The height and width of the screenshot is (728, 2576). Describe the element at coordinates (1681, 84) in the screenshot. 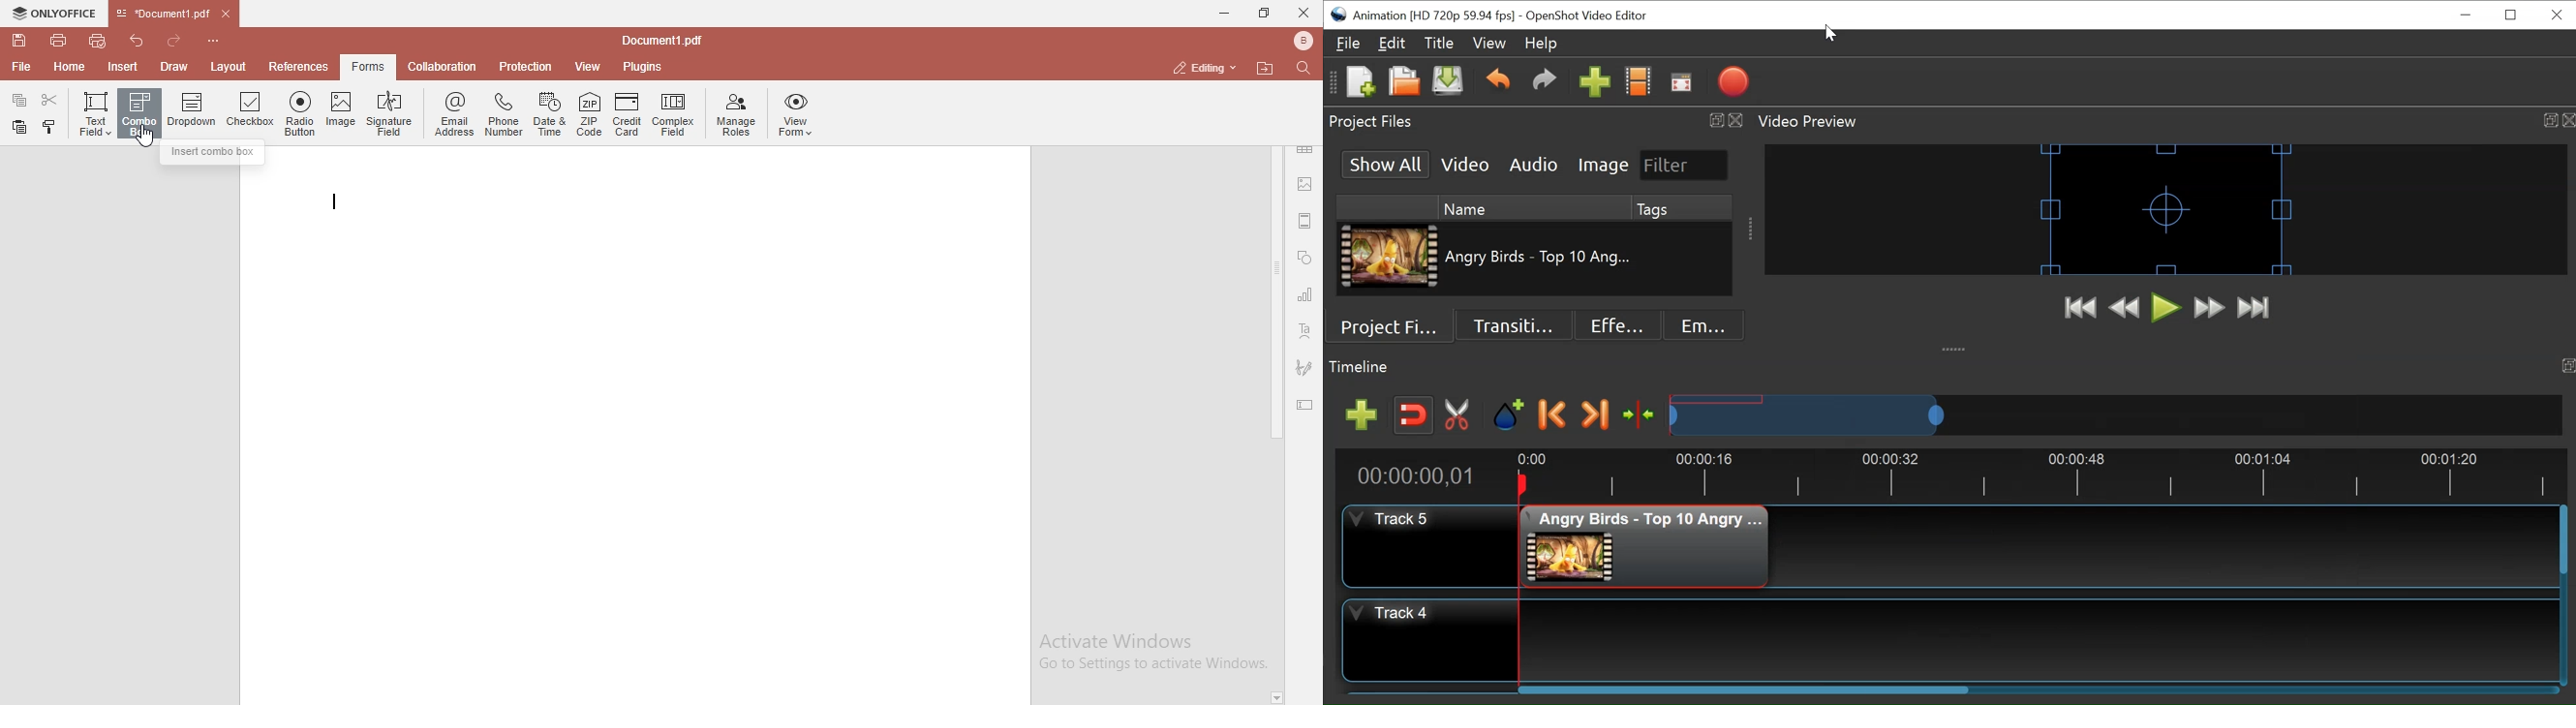

I see `Fullscreen` at that location.